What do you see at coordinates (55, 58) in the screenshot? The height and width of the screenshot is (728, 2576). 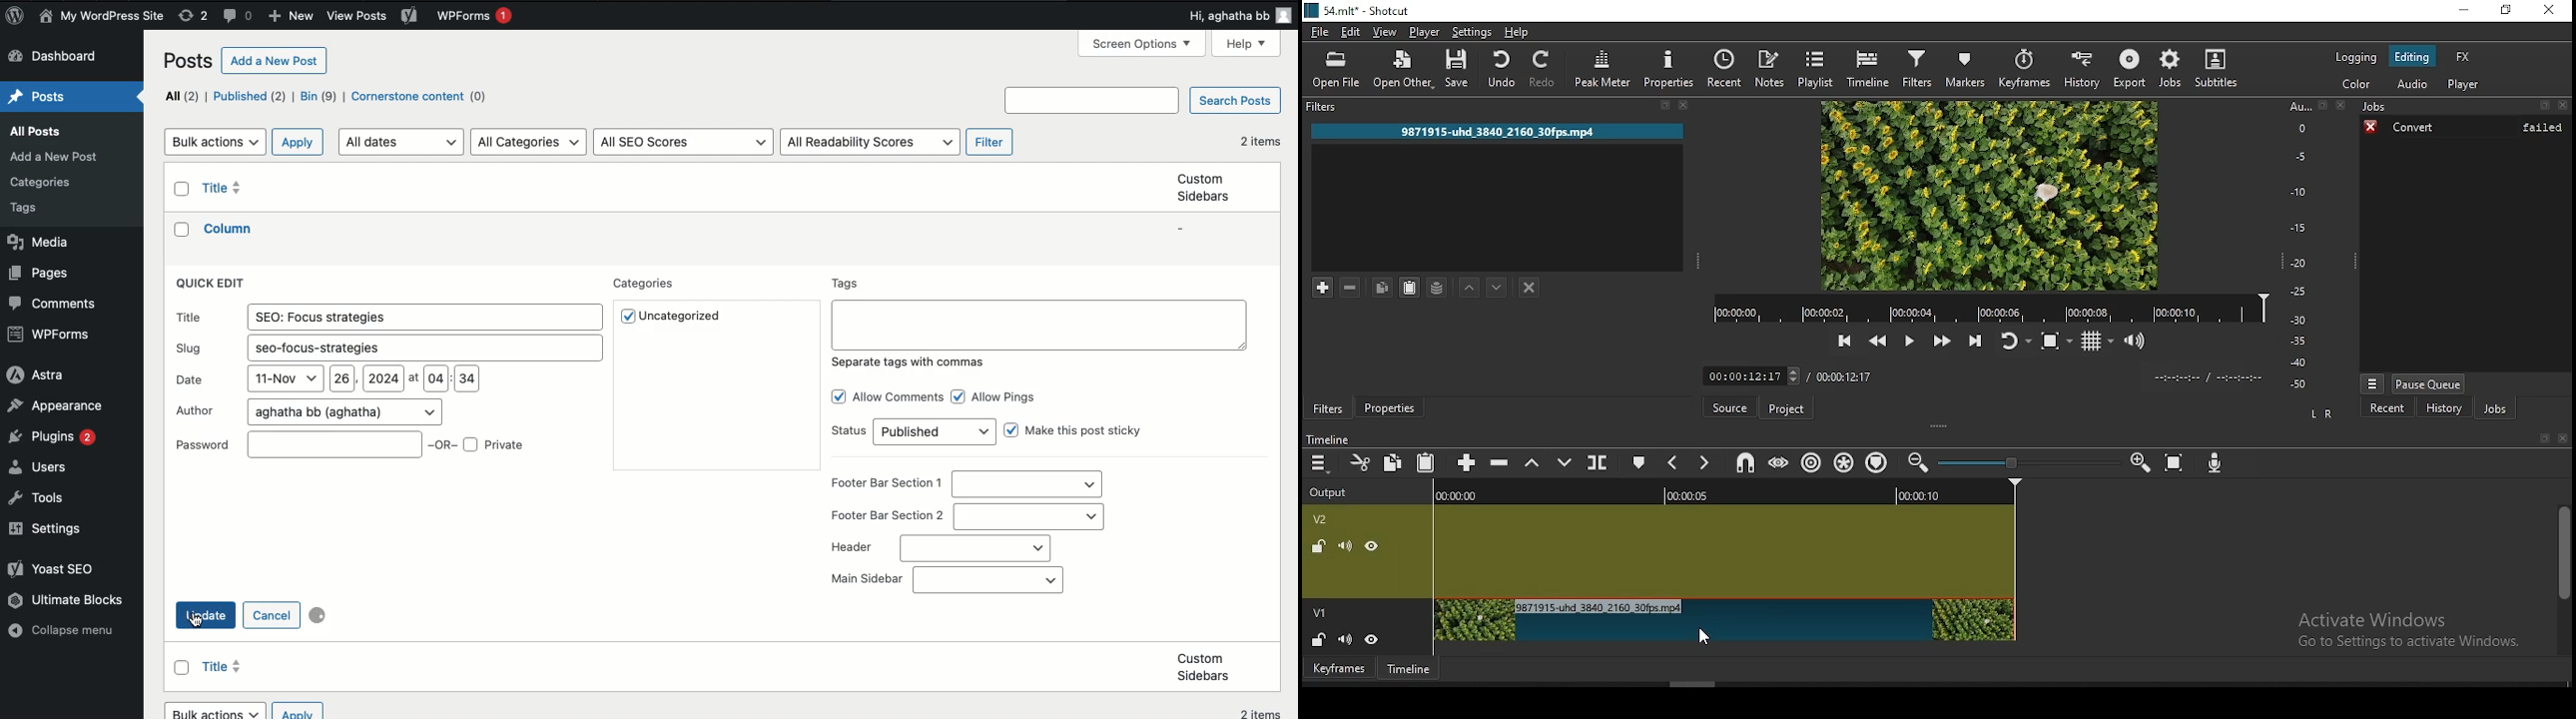 I see `Dashboard` at bounding box center [55, 58].